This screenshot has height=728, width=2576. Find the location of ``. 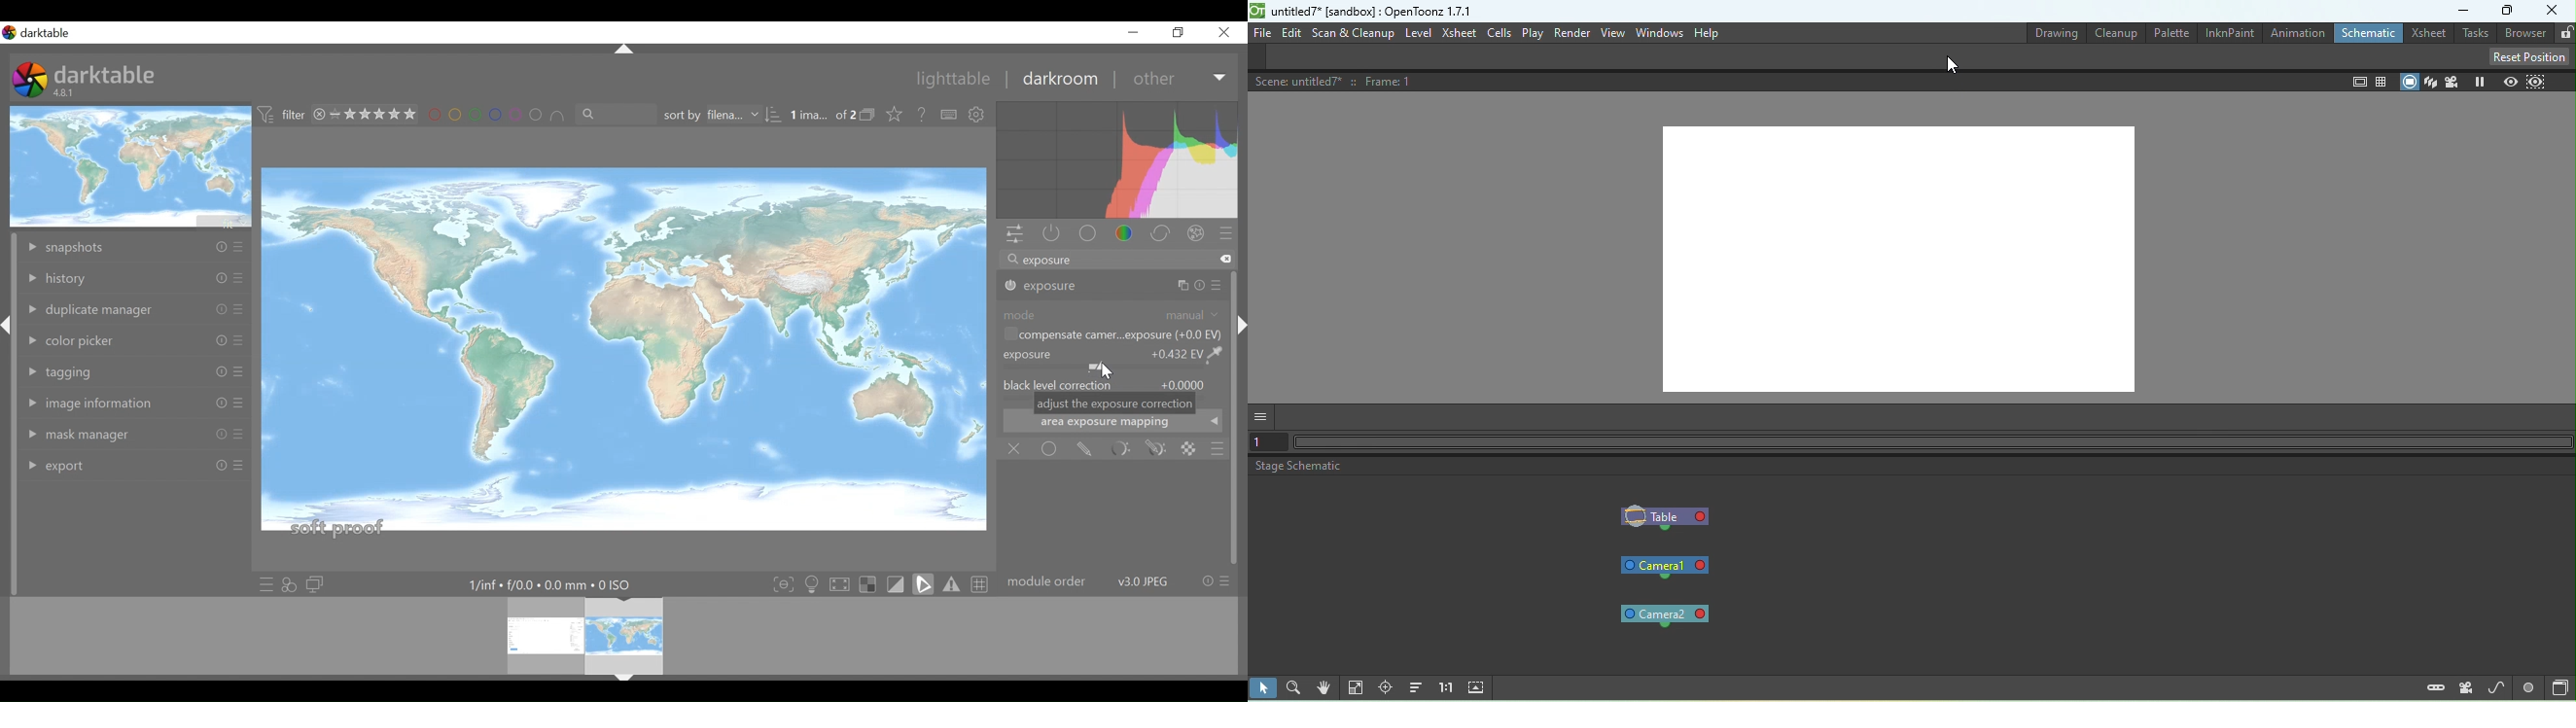

 is located at coordinates (238, 404).